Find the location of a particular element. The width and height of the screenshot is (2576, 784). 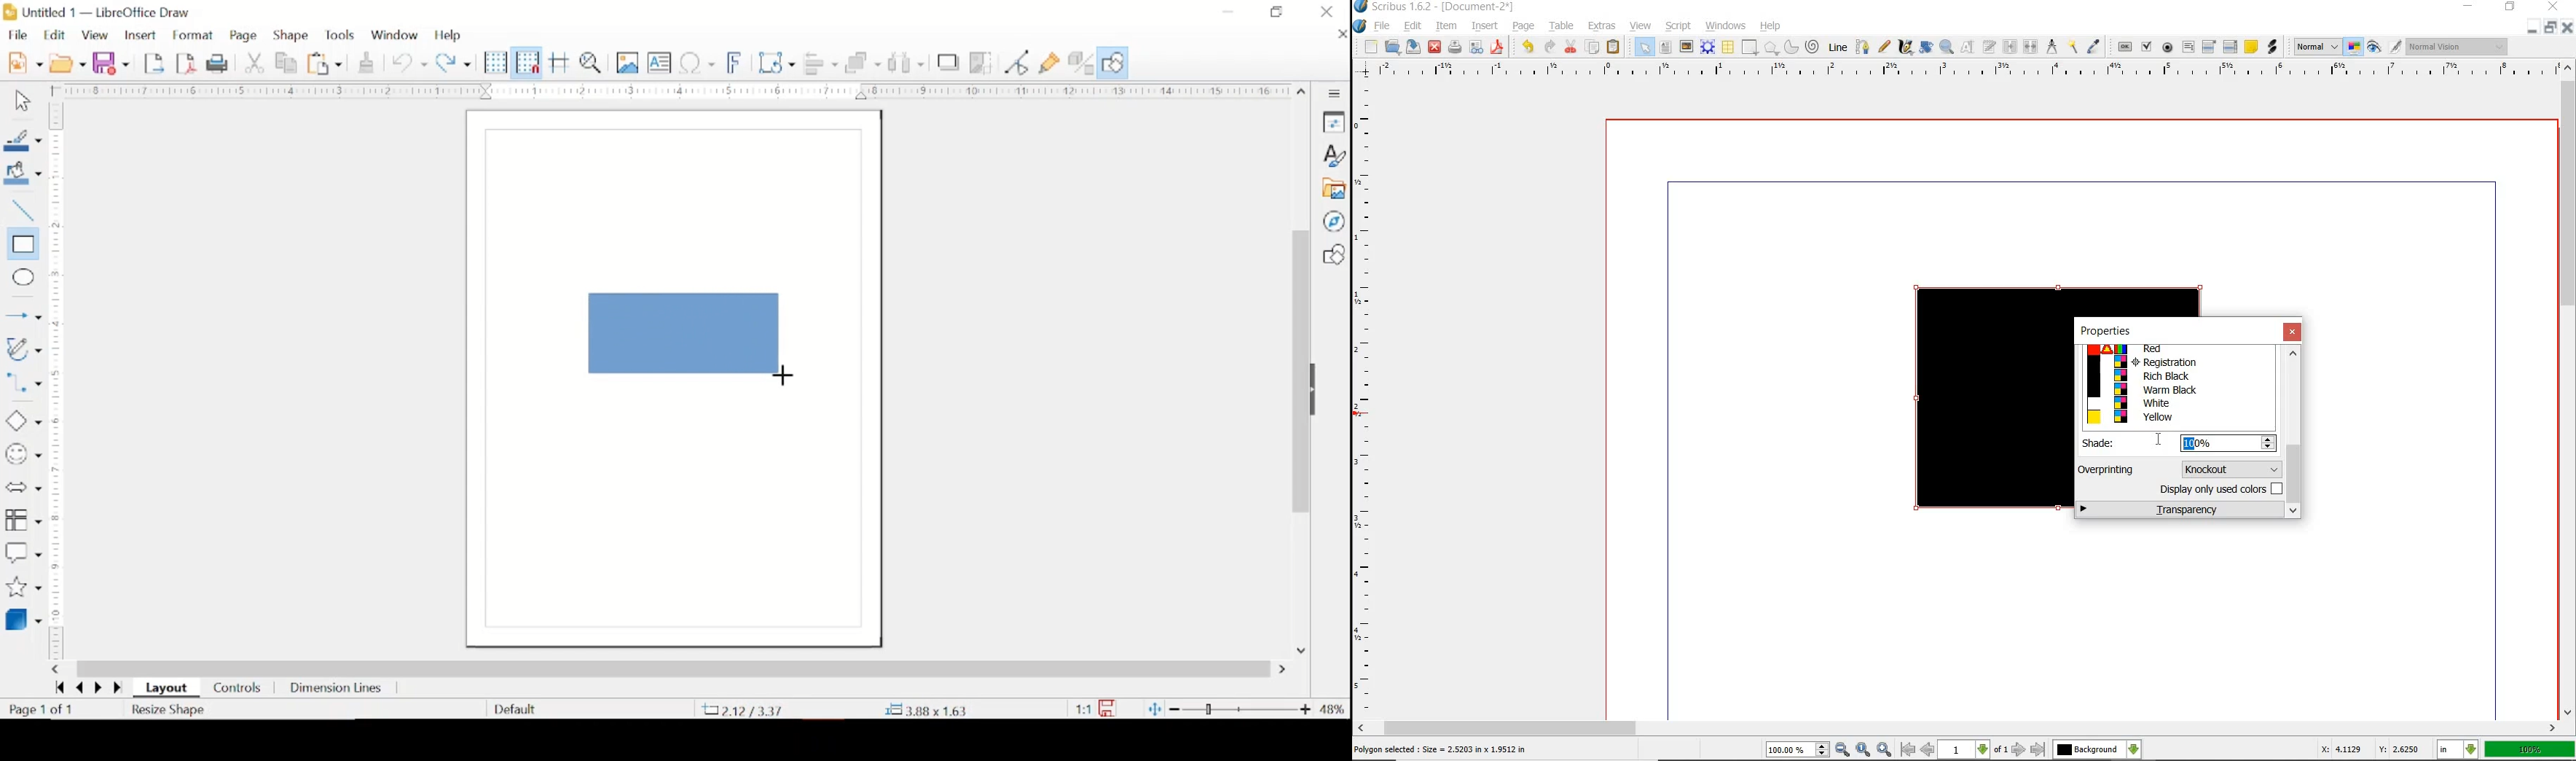

polygon is located at coordinates (1771, 47).